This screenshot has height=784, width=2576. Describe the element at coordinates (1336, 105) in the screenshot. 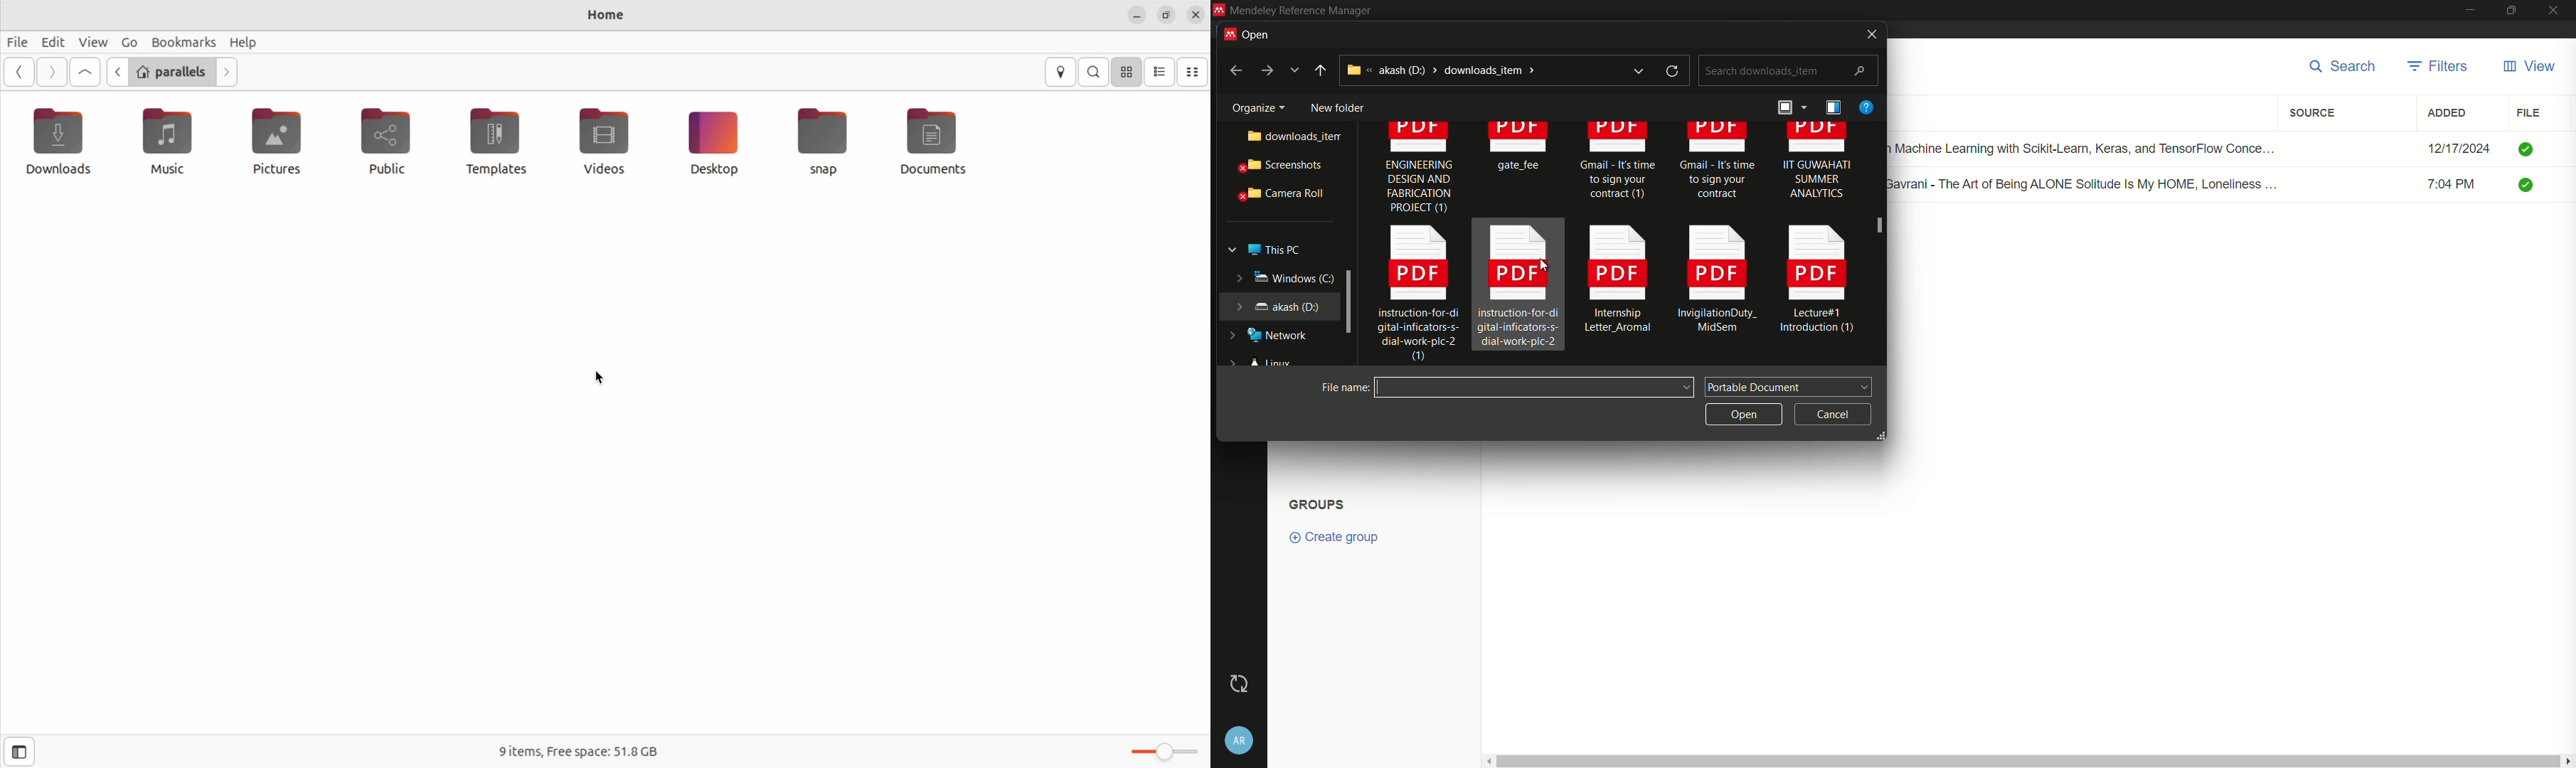

I see `new folder` at that location.